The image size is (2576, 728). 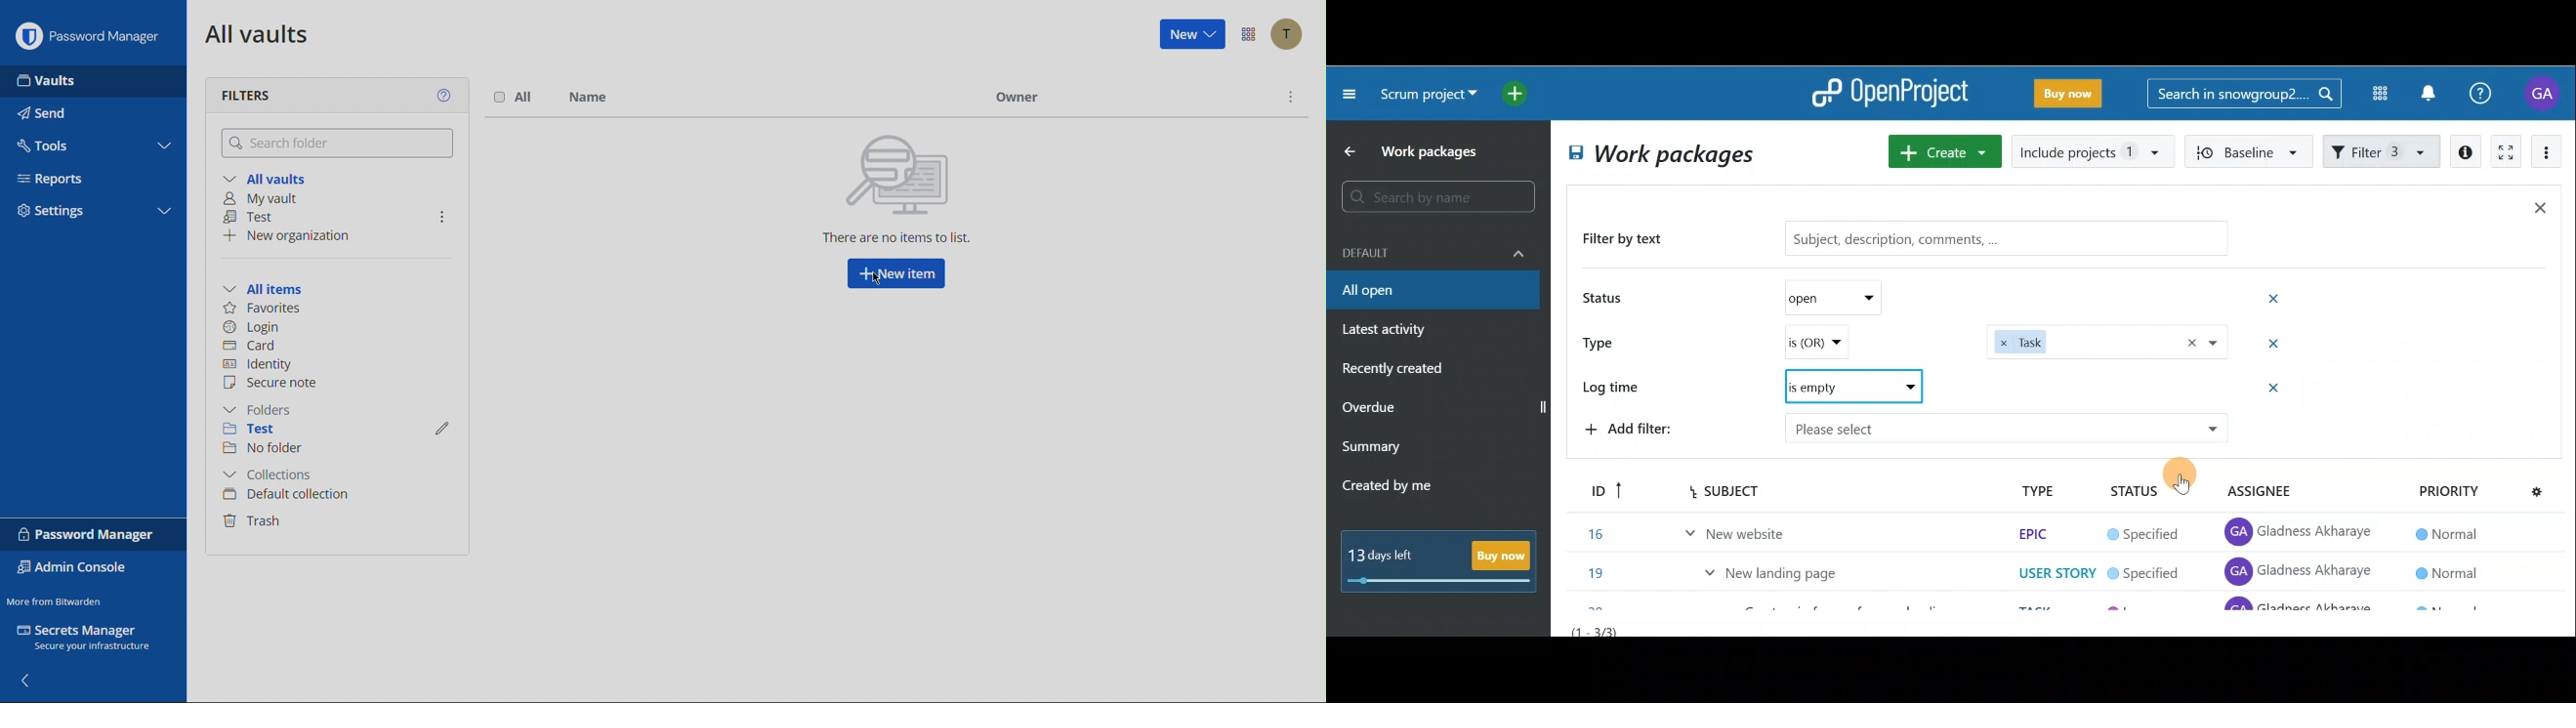 What do you see at coordinates (2444, 489) in the screenshot?
I see `normal` at bounding box center [2444, 489].